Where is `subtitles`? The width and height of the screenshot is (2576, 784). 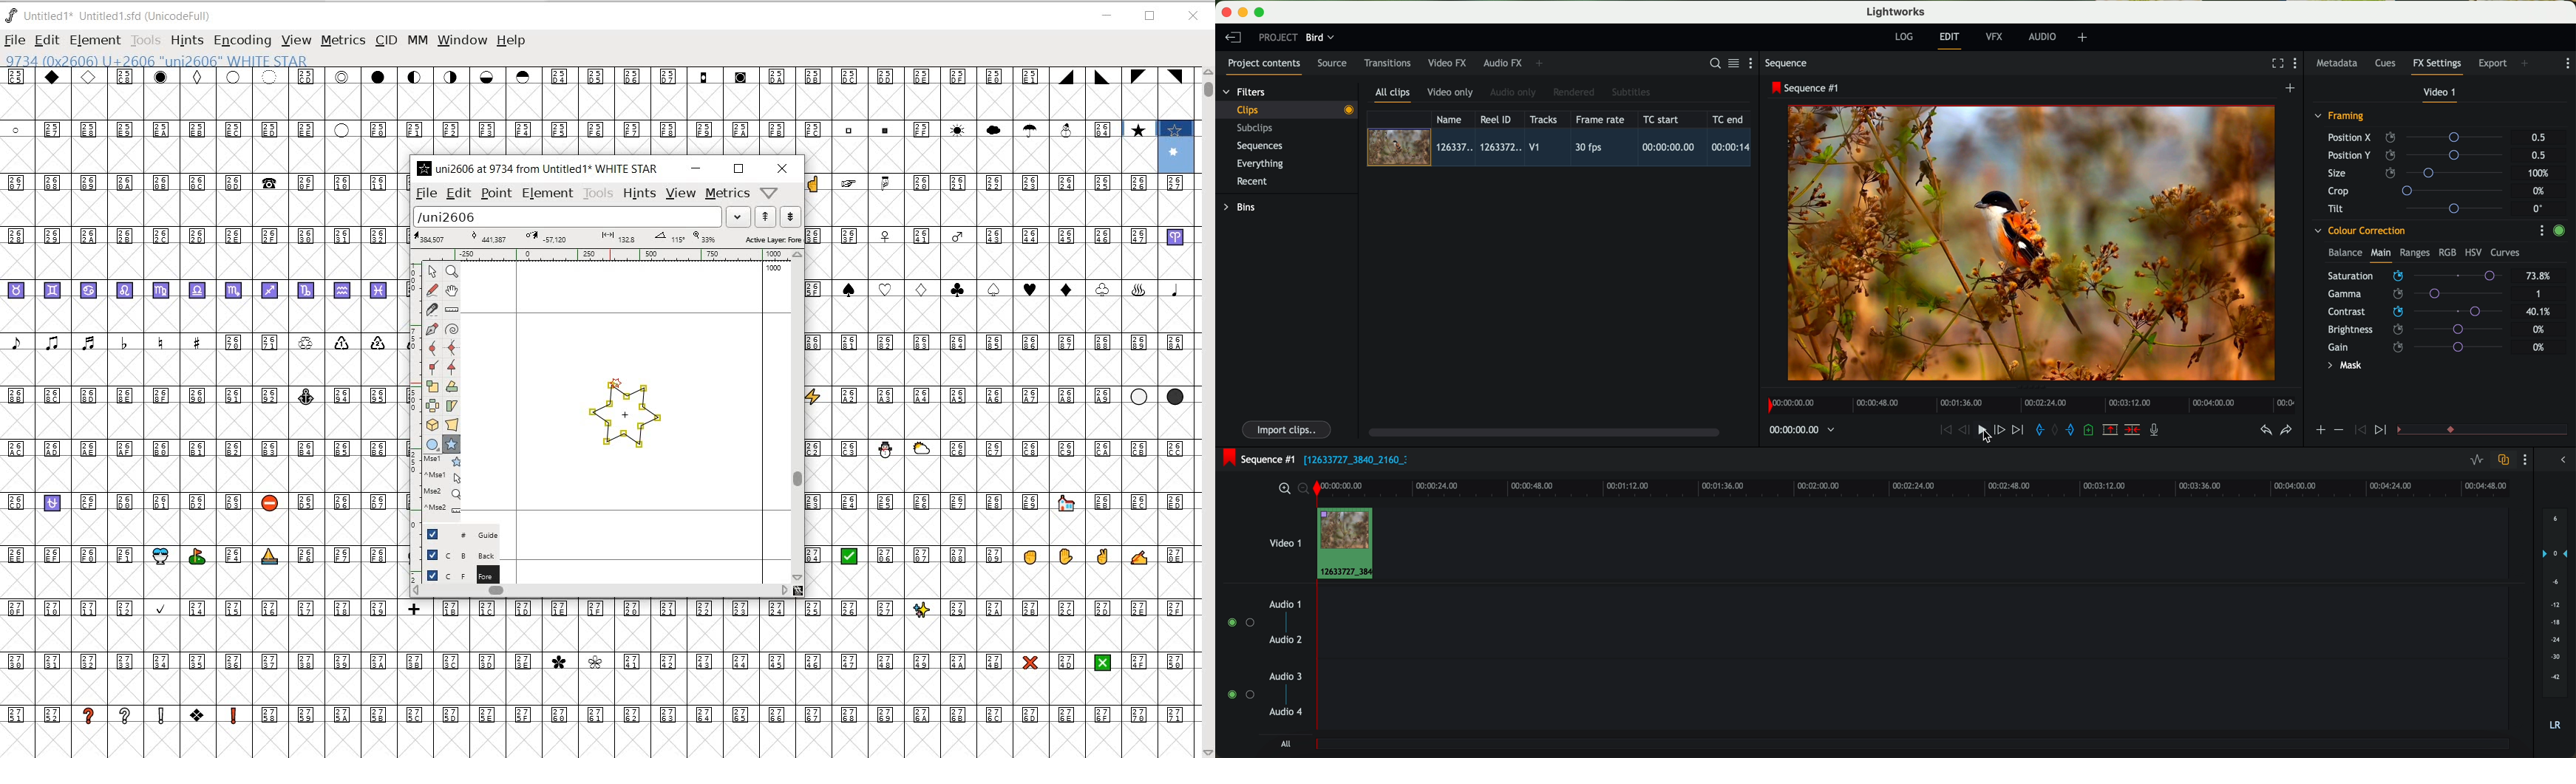
subtitles is located at coordinates (1630, 93).